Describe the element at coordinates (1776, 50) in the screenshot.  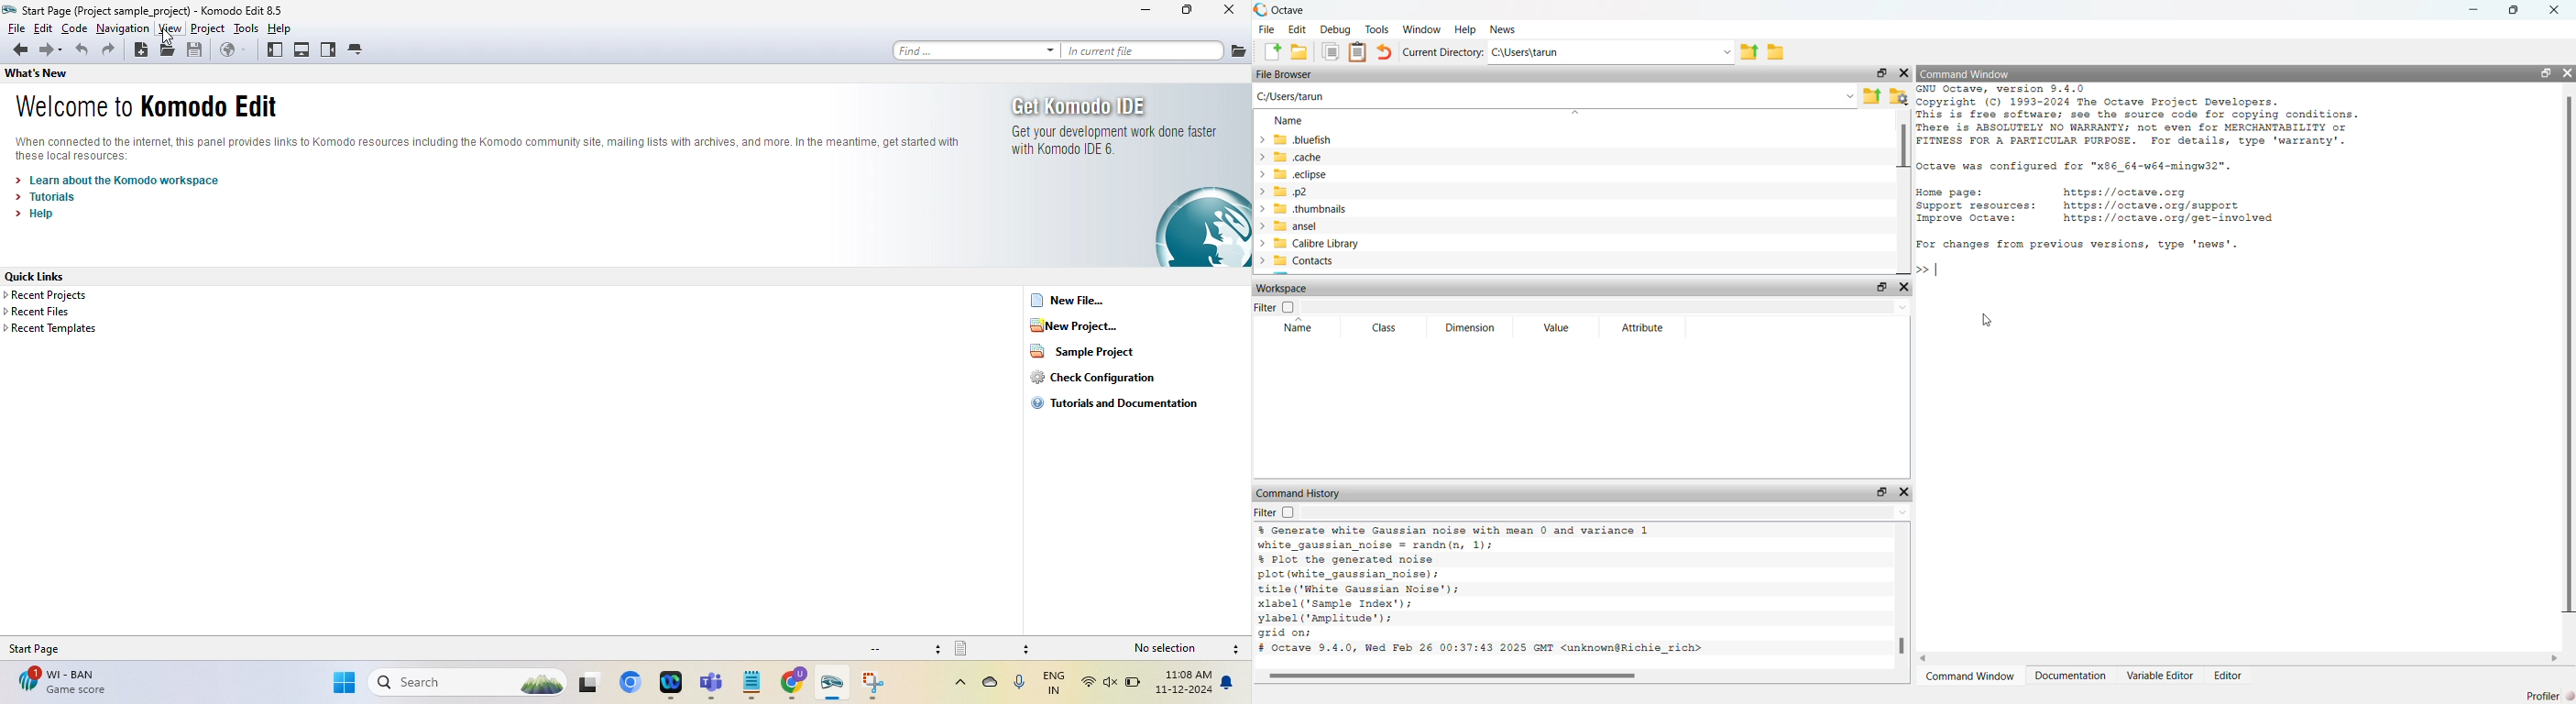
I see `folder` at that location.